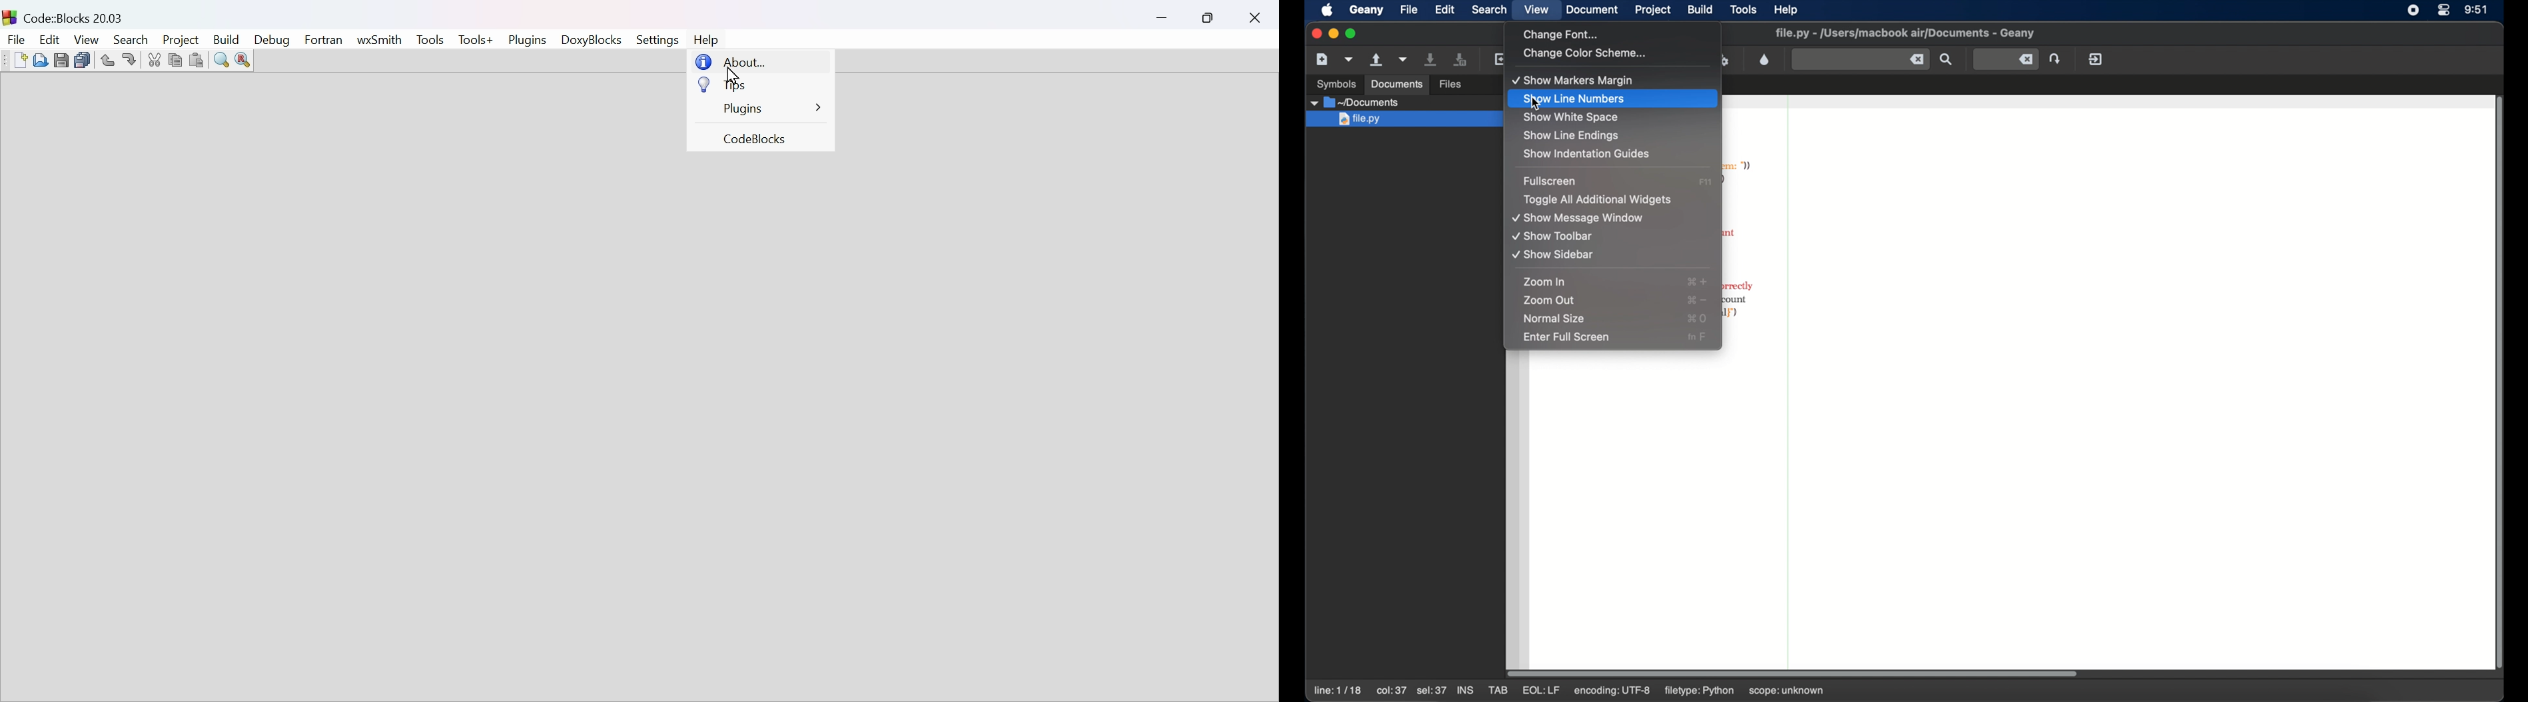 The image size is (2548, 728). I want to click on Open, so click(42, 60).